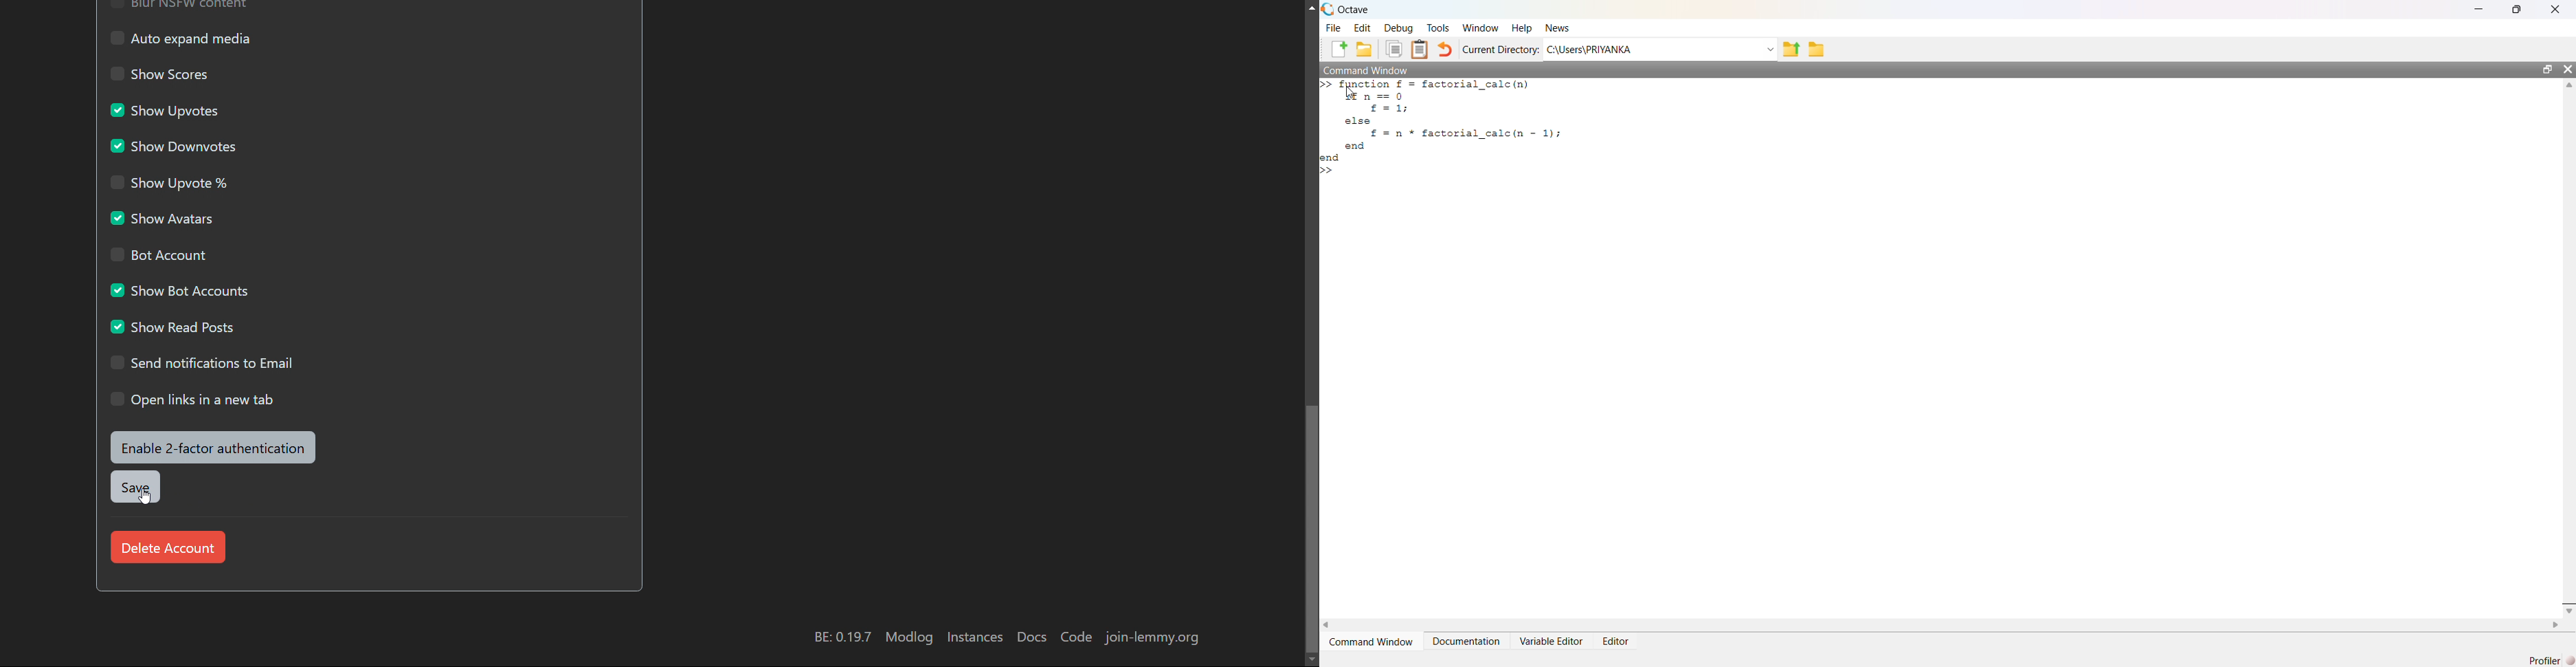 This screenshot has height=672, width=2576. Describe the element at coordinates (1356, 10) in the screenshot. I see `octave` at that location.